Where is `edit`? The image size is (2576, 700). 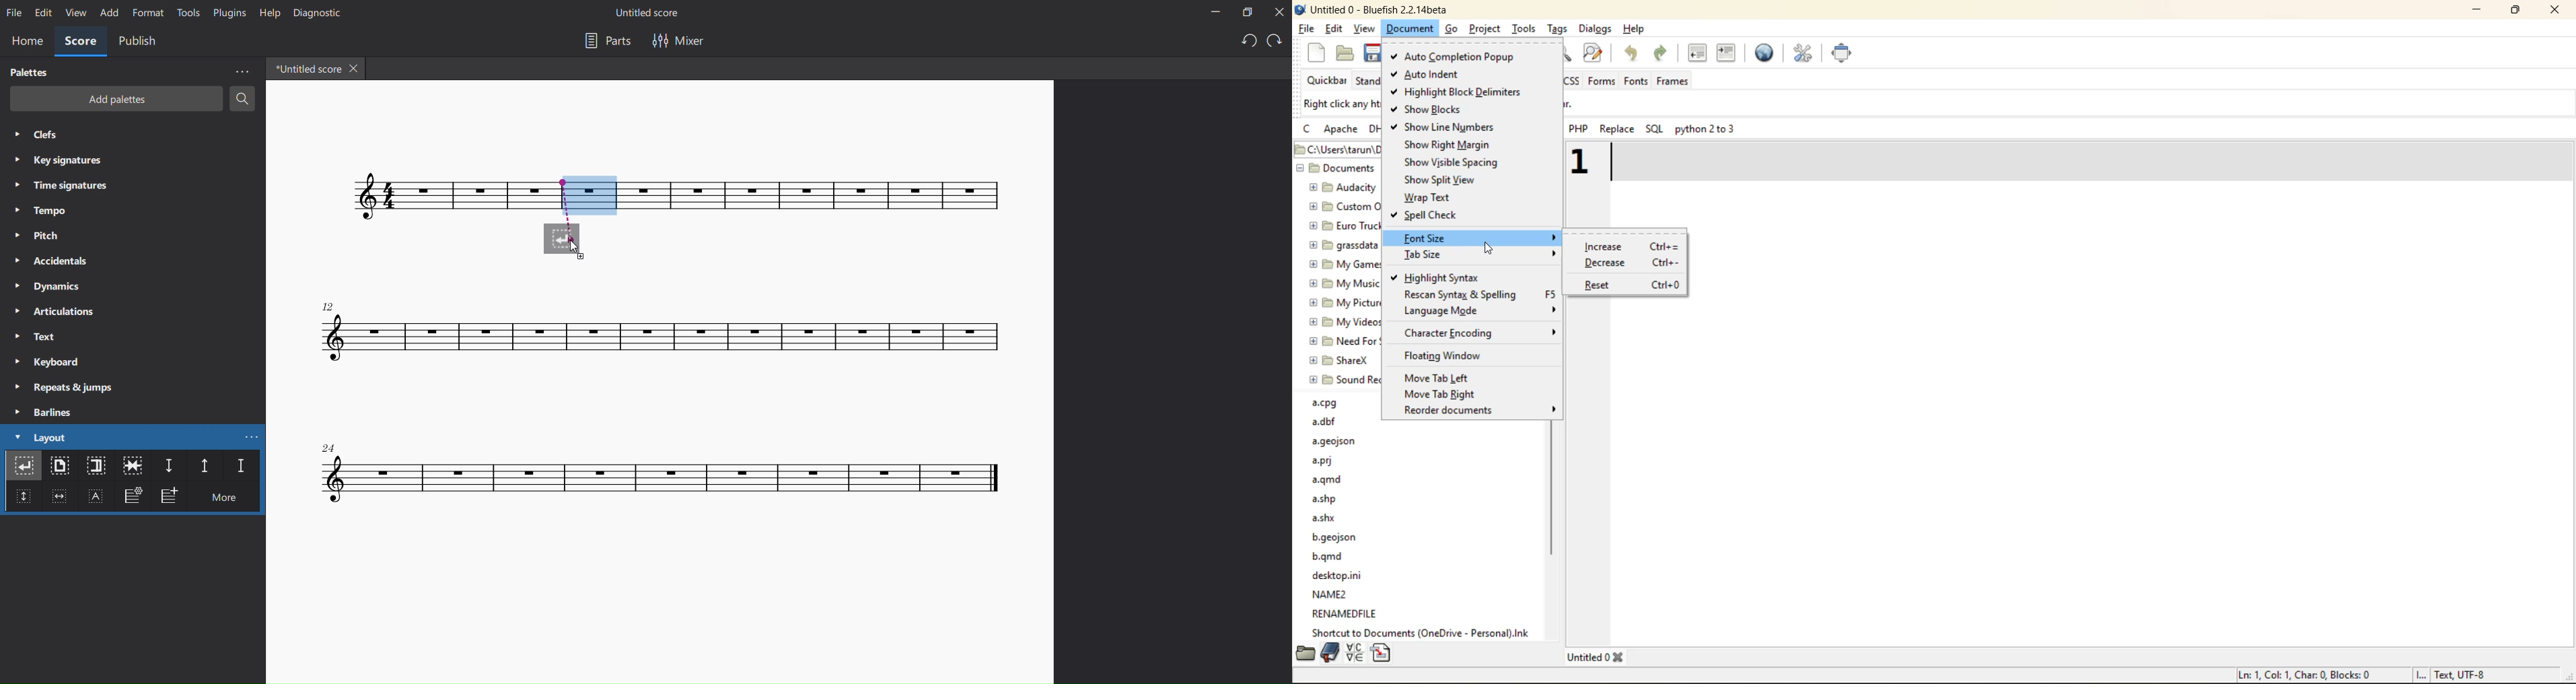 edit is located at coordinates (1335, 27).